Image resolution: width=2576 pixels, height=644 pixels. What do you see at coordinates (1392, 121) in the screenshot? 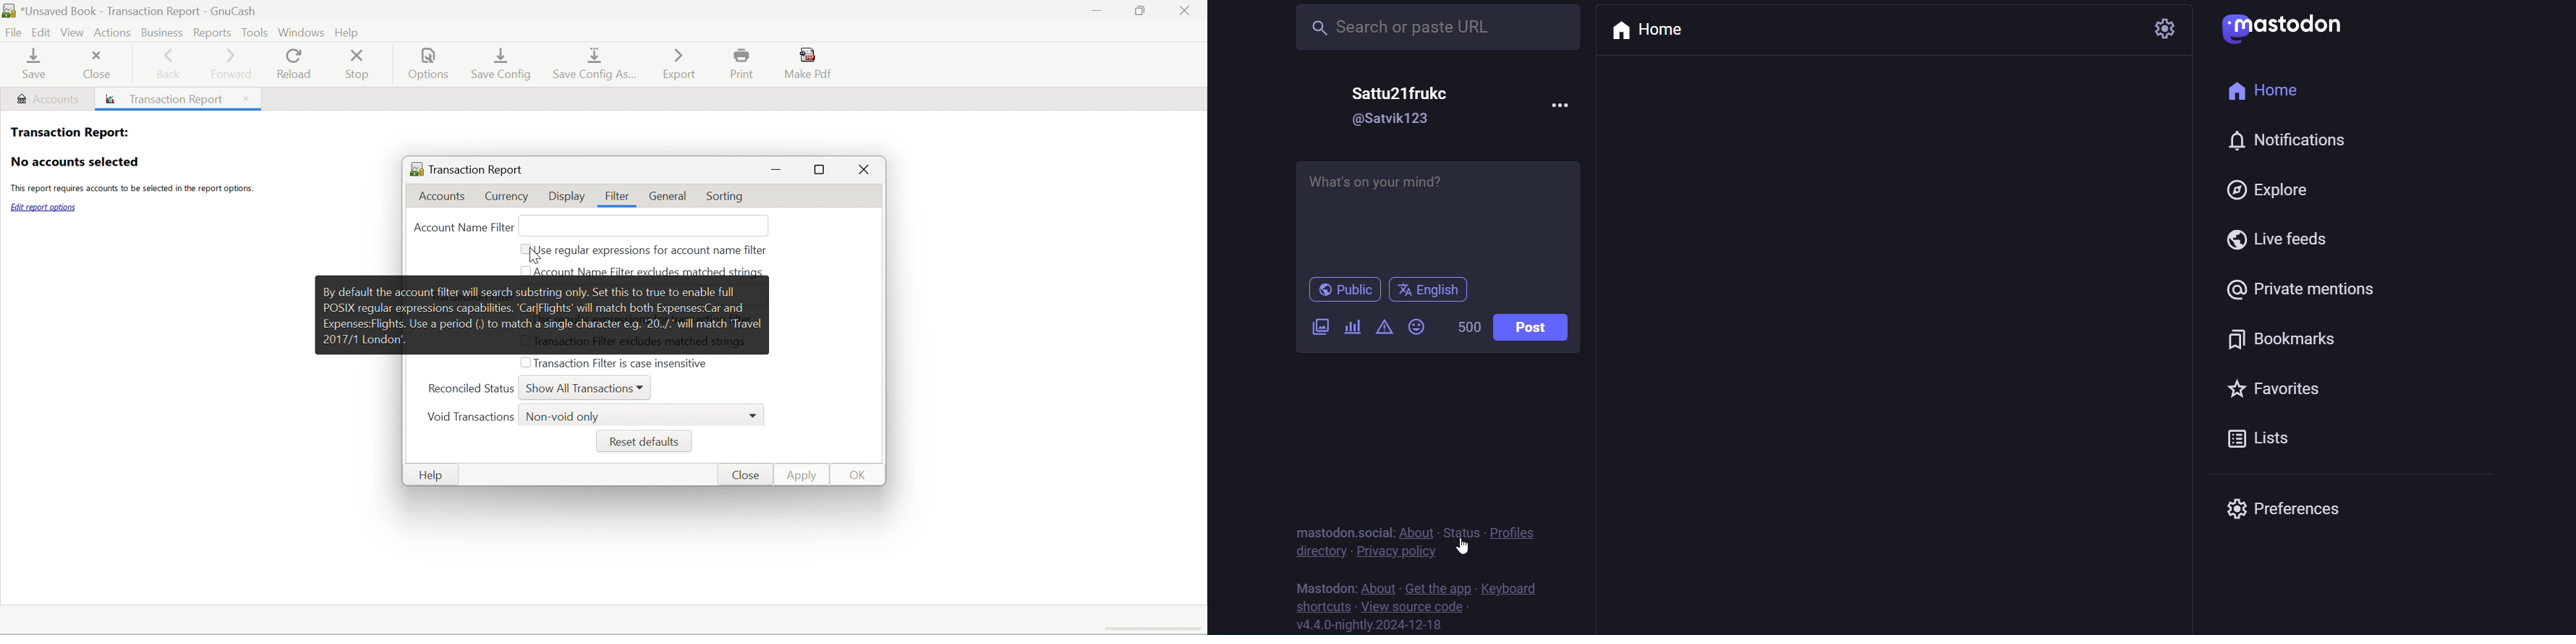
I see `@satvik123` at bounding box center [1392, 121].